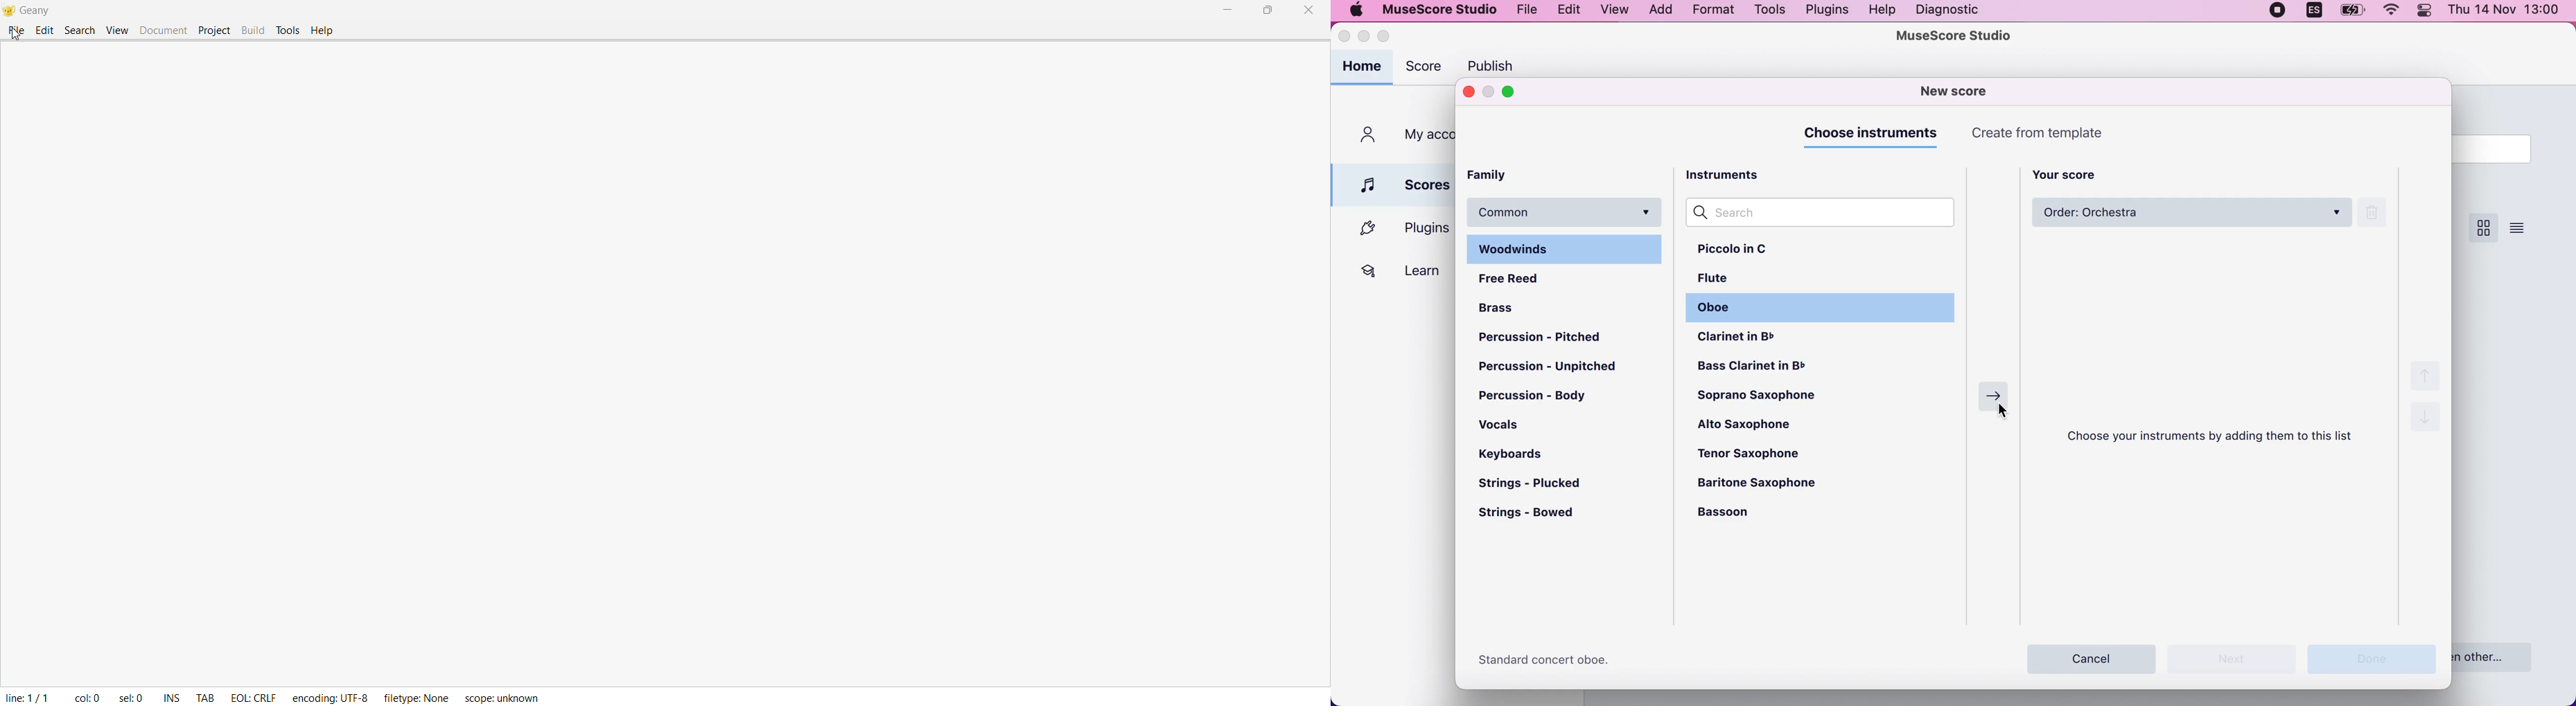 Image resolution: width=2576 pixels, height=728 pixels. Describe the element at coordinates (419, 698) in the screenshot. I see `filetype: None` at that location.